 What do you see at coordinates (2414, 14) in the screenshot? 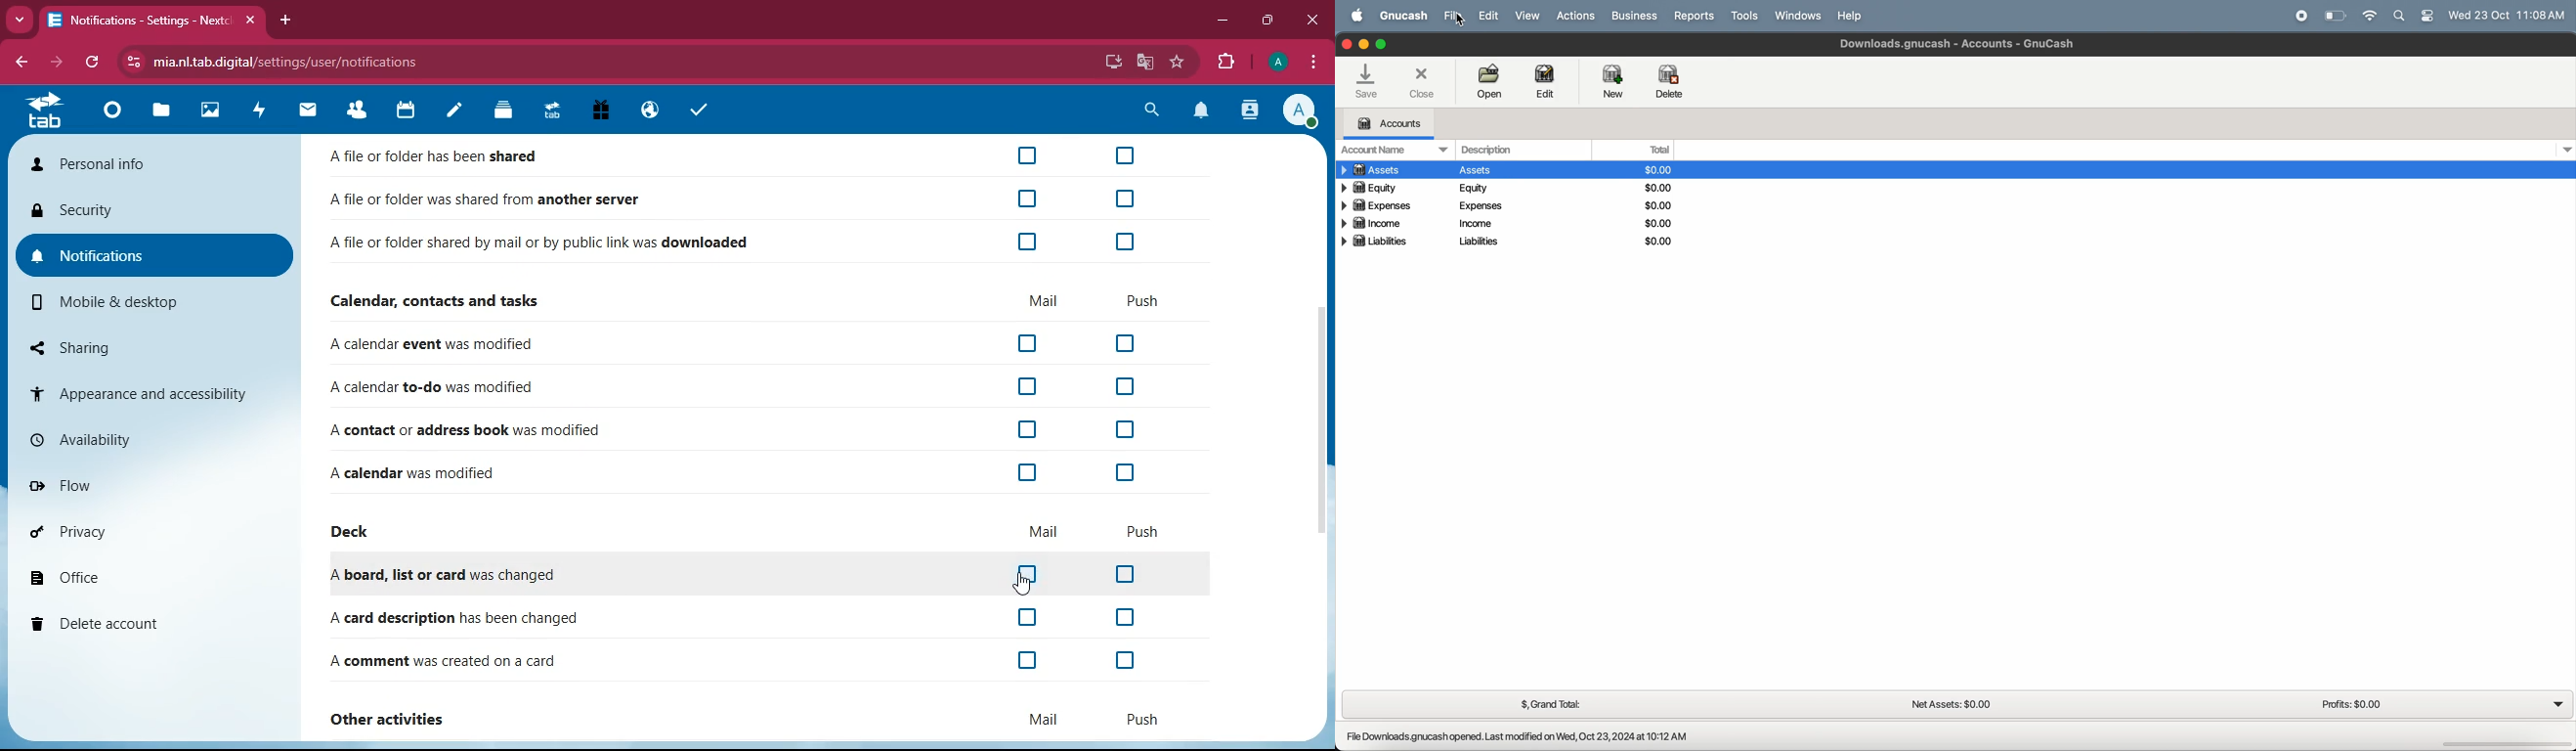
I see `apple widgets` at bounding box center [2414, 14].